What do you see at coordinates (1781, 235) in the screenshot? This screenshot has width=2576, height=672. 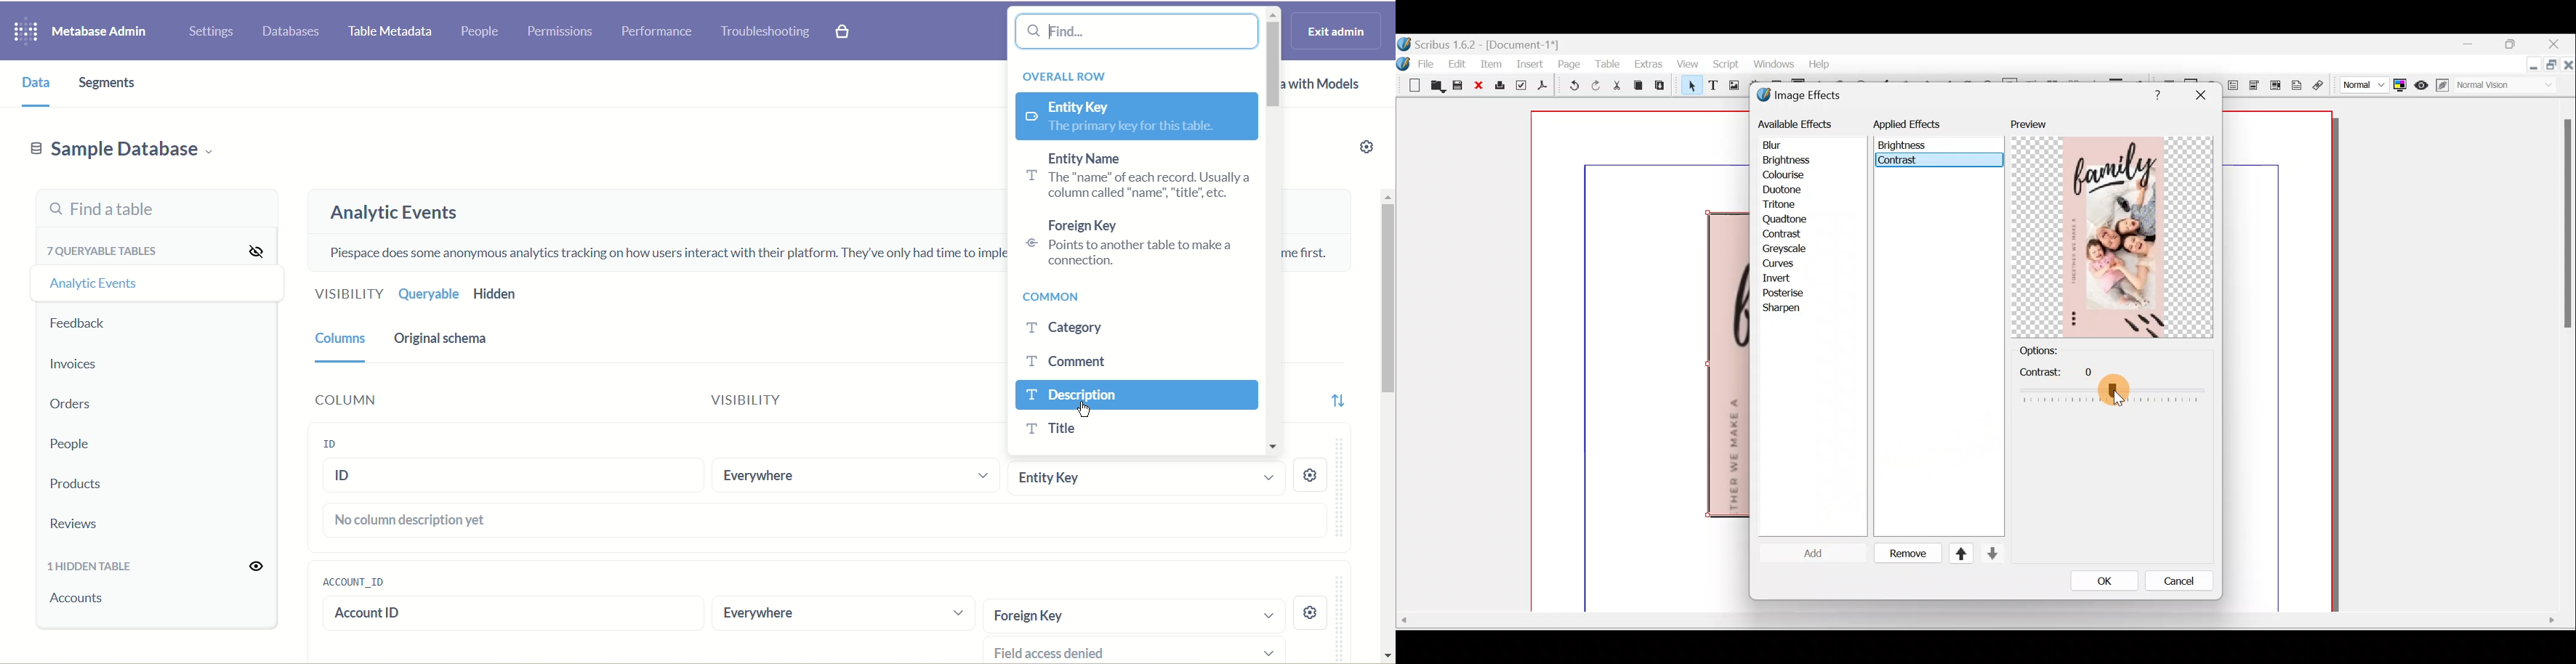 I see `Cursor` at bounding box center [1781, 235].